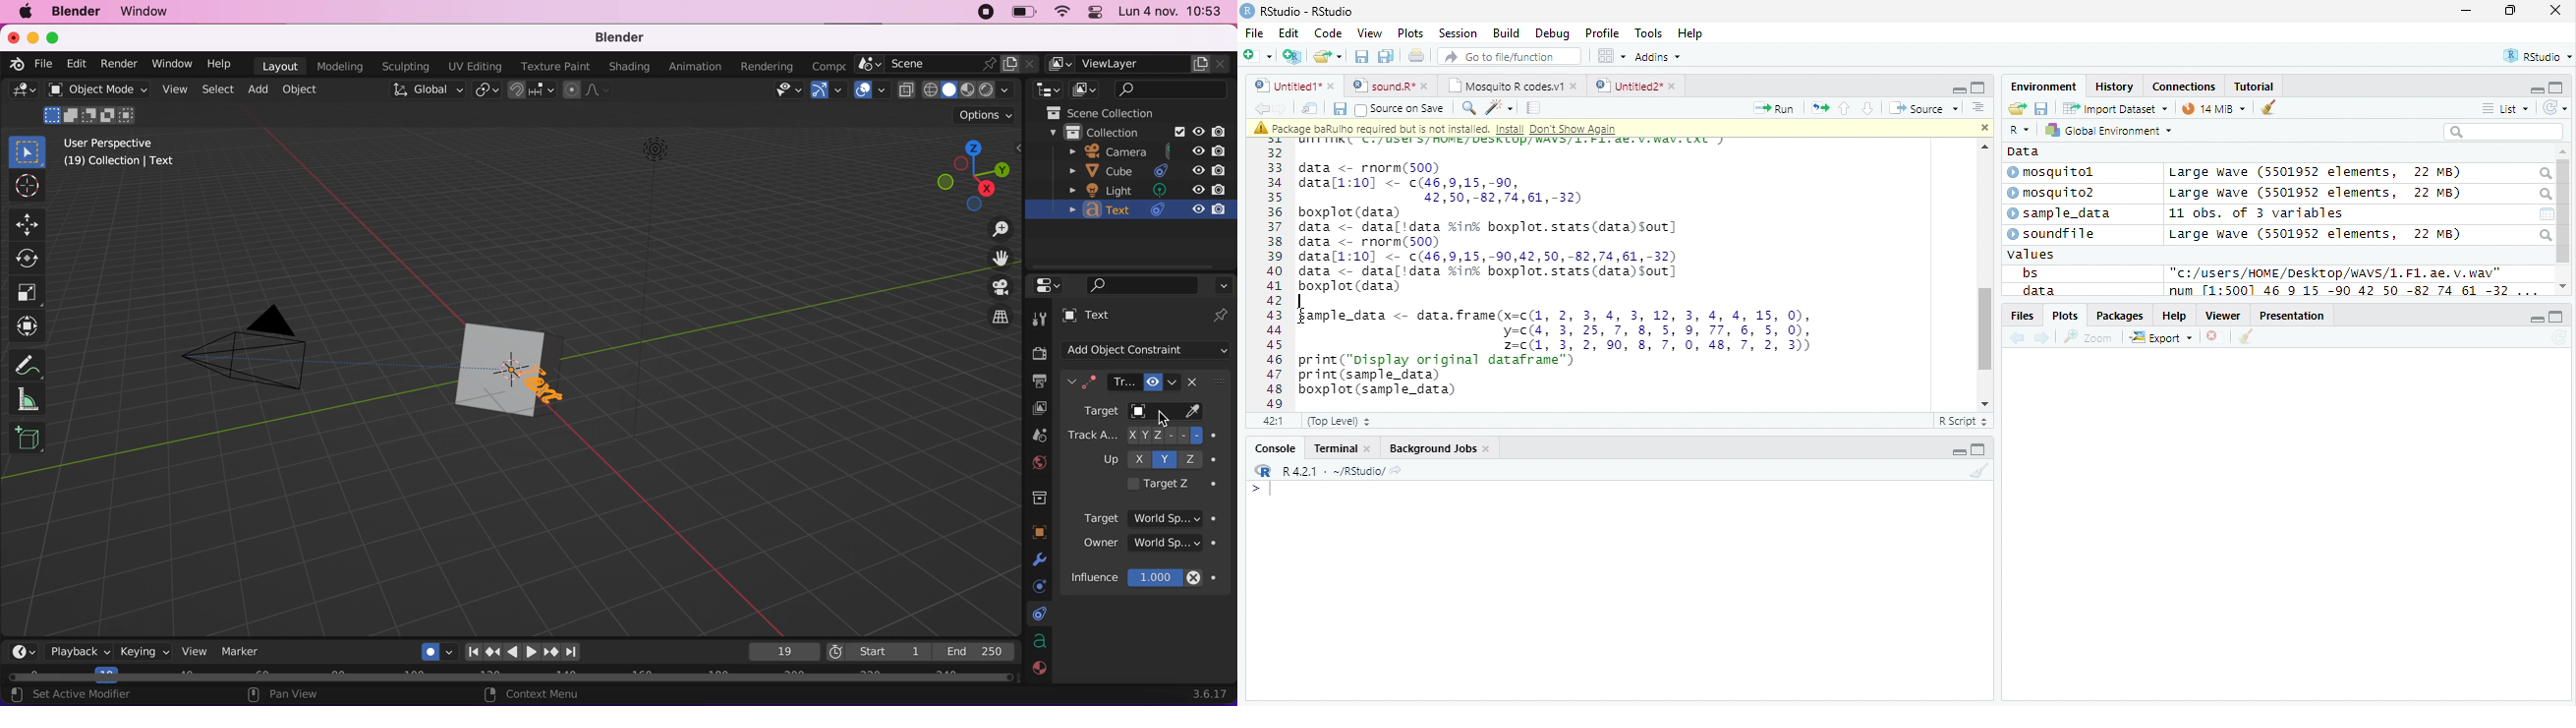 The height and width of the screenshot is (728, 2576). What do you see at coordinates (1692, 33) in the screenshot?
I see `Help` at bounding box center [1692, 33].